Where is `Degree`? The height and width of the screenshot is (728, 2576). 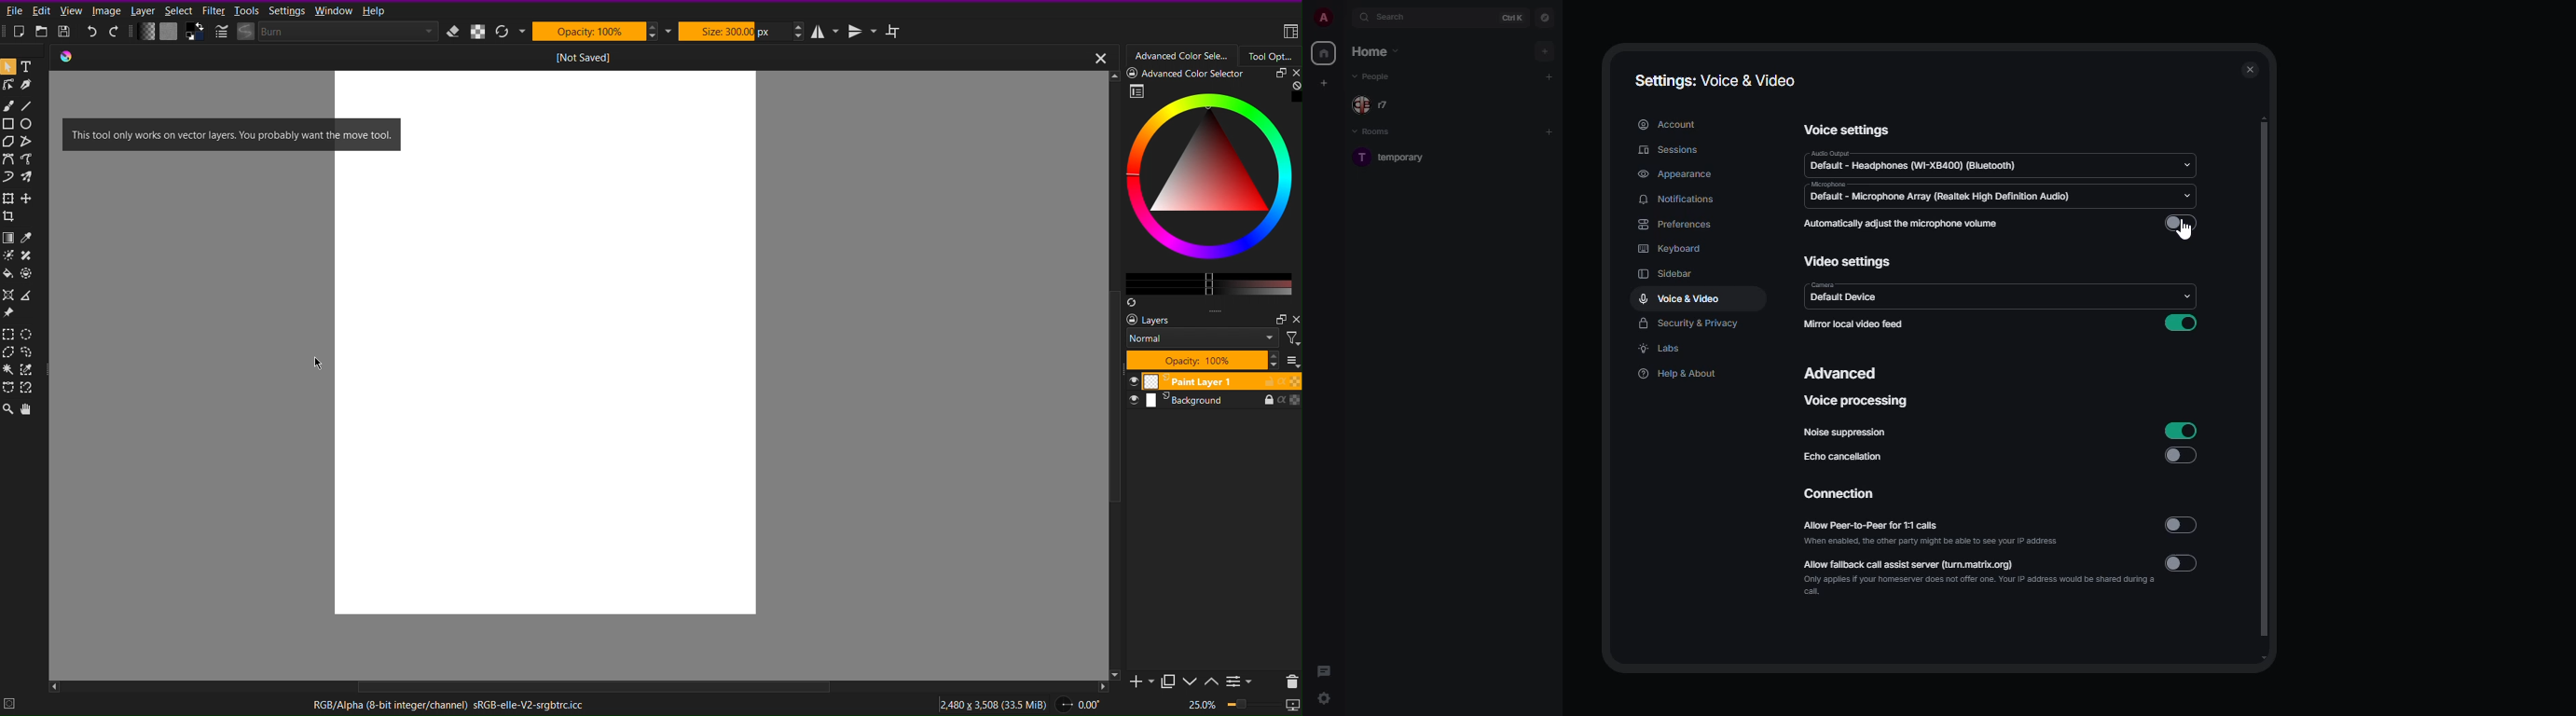 Degree is located at coordinates (1084, 702).